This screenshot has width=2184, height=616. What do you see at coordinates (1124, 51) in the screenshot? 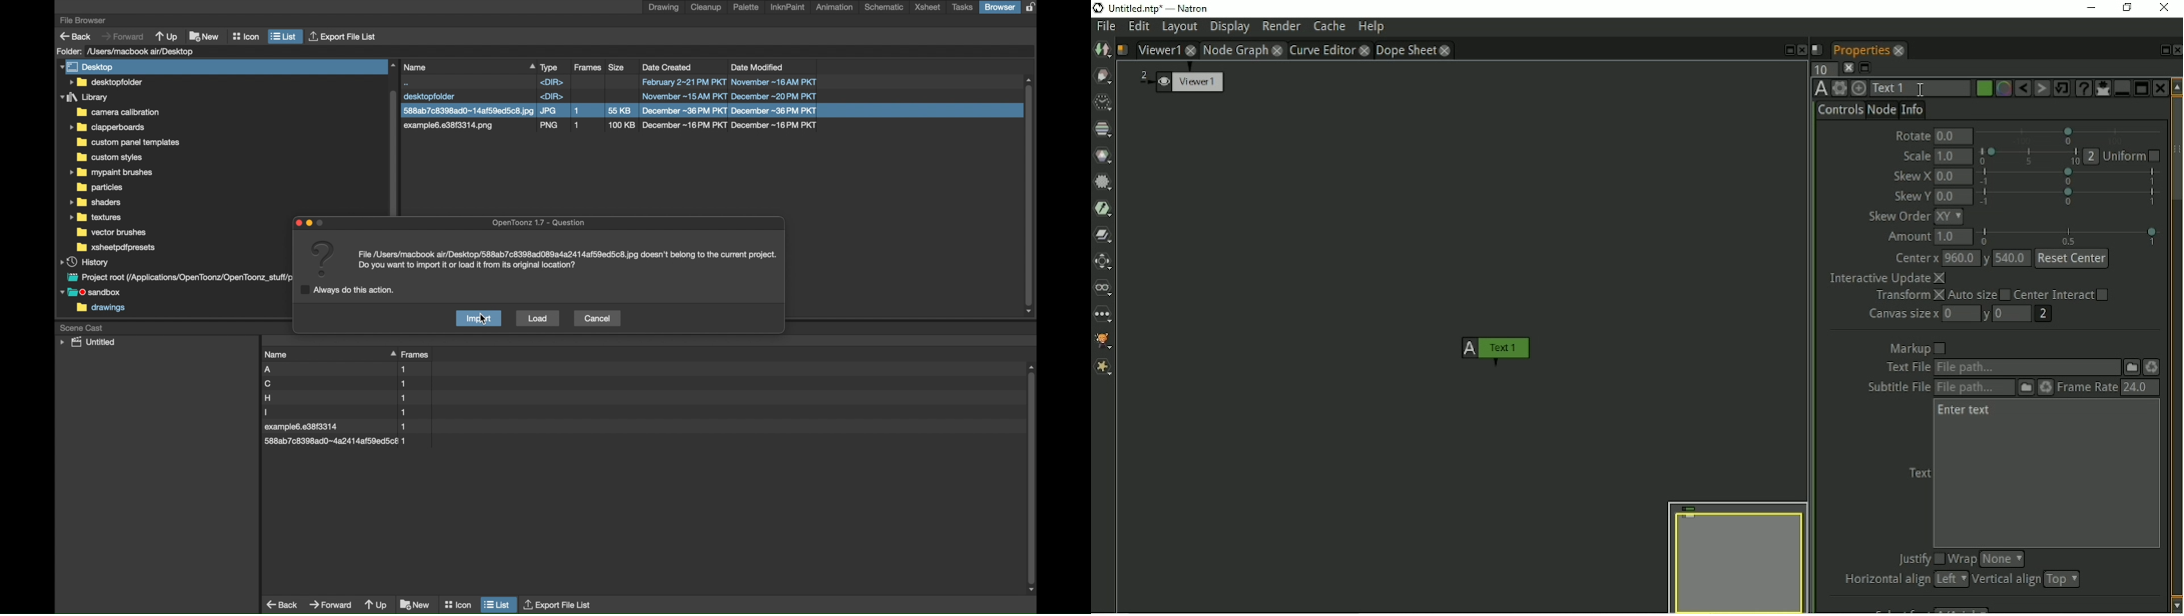
I see `Script name` at bounding box center [1124, 51].